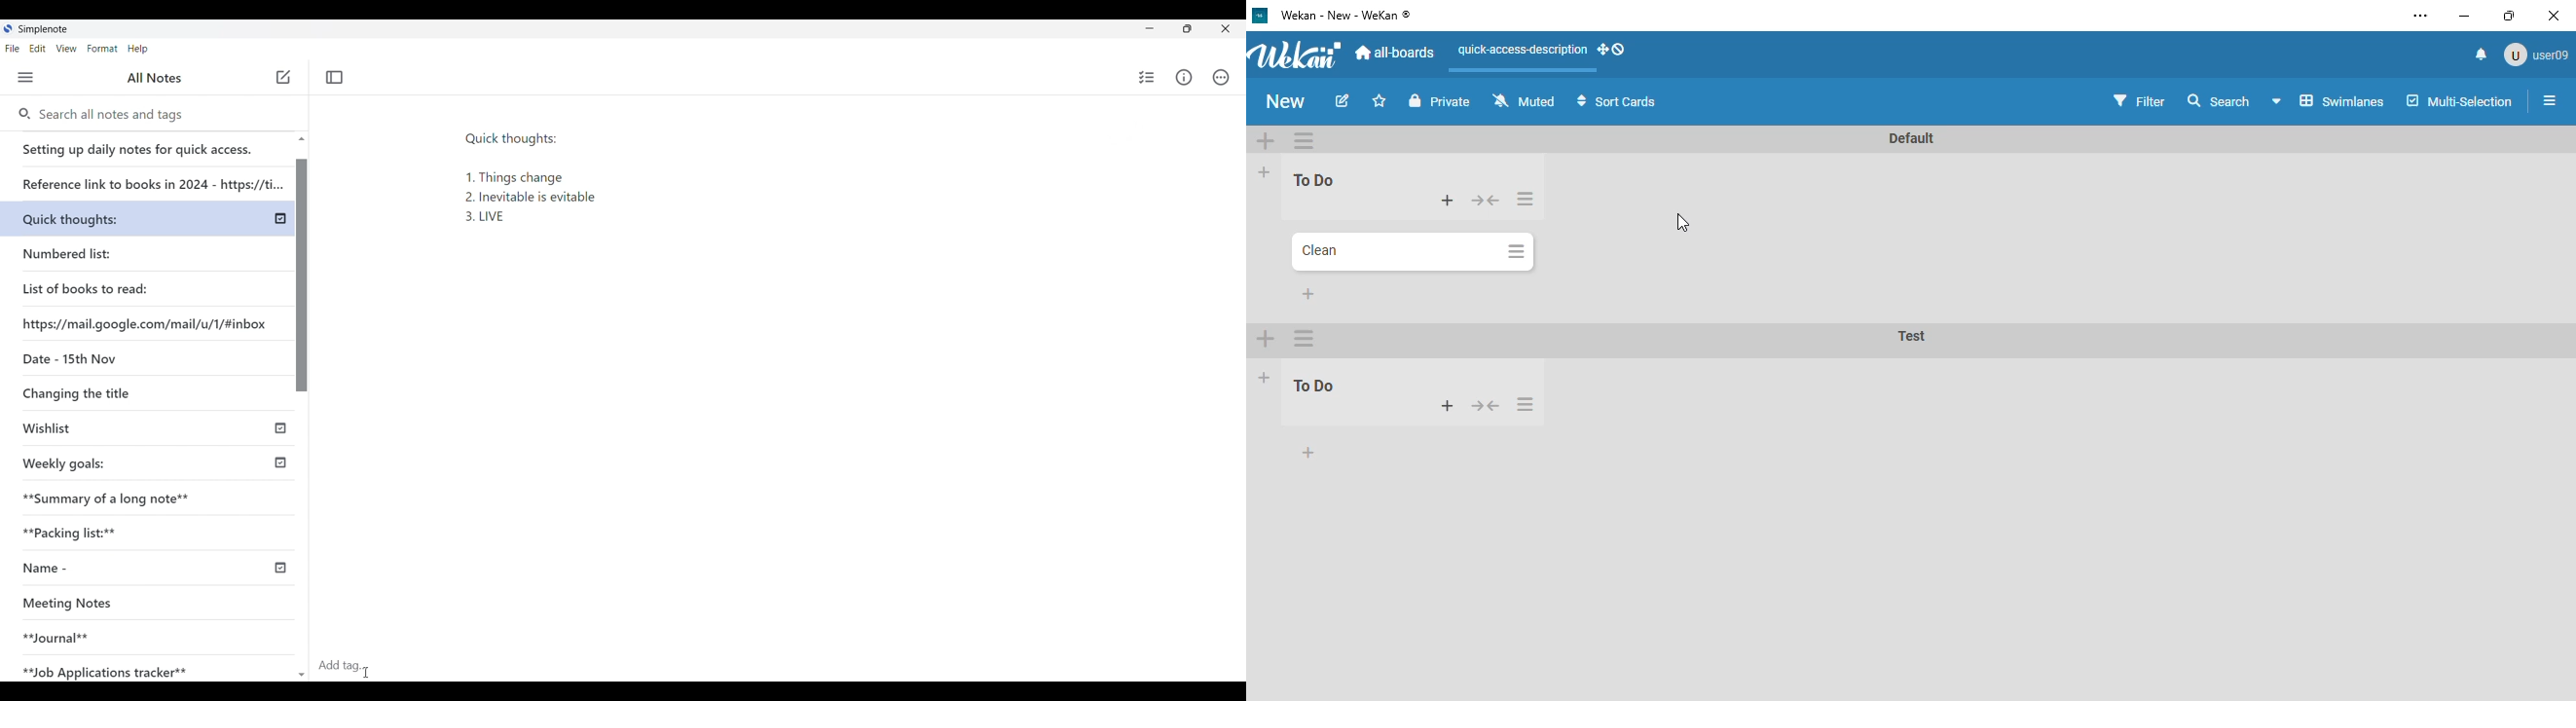 Image resolution: width=2576 pixels, height=728 pixels. I want to click on add card to bottom of list, so click(1308, 294).